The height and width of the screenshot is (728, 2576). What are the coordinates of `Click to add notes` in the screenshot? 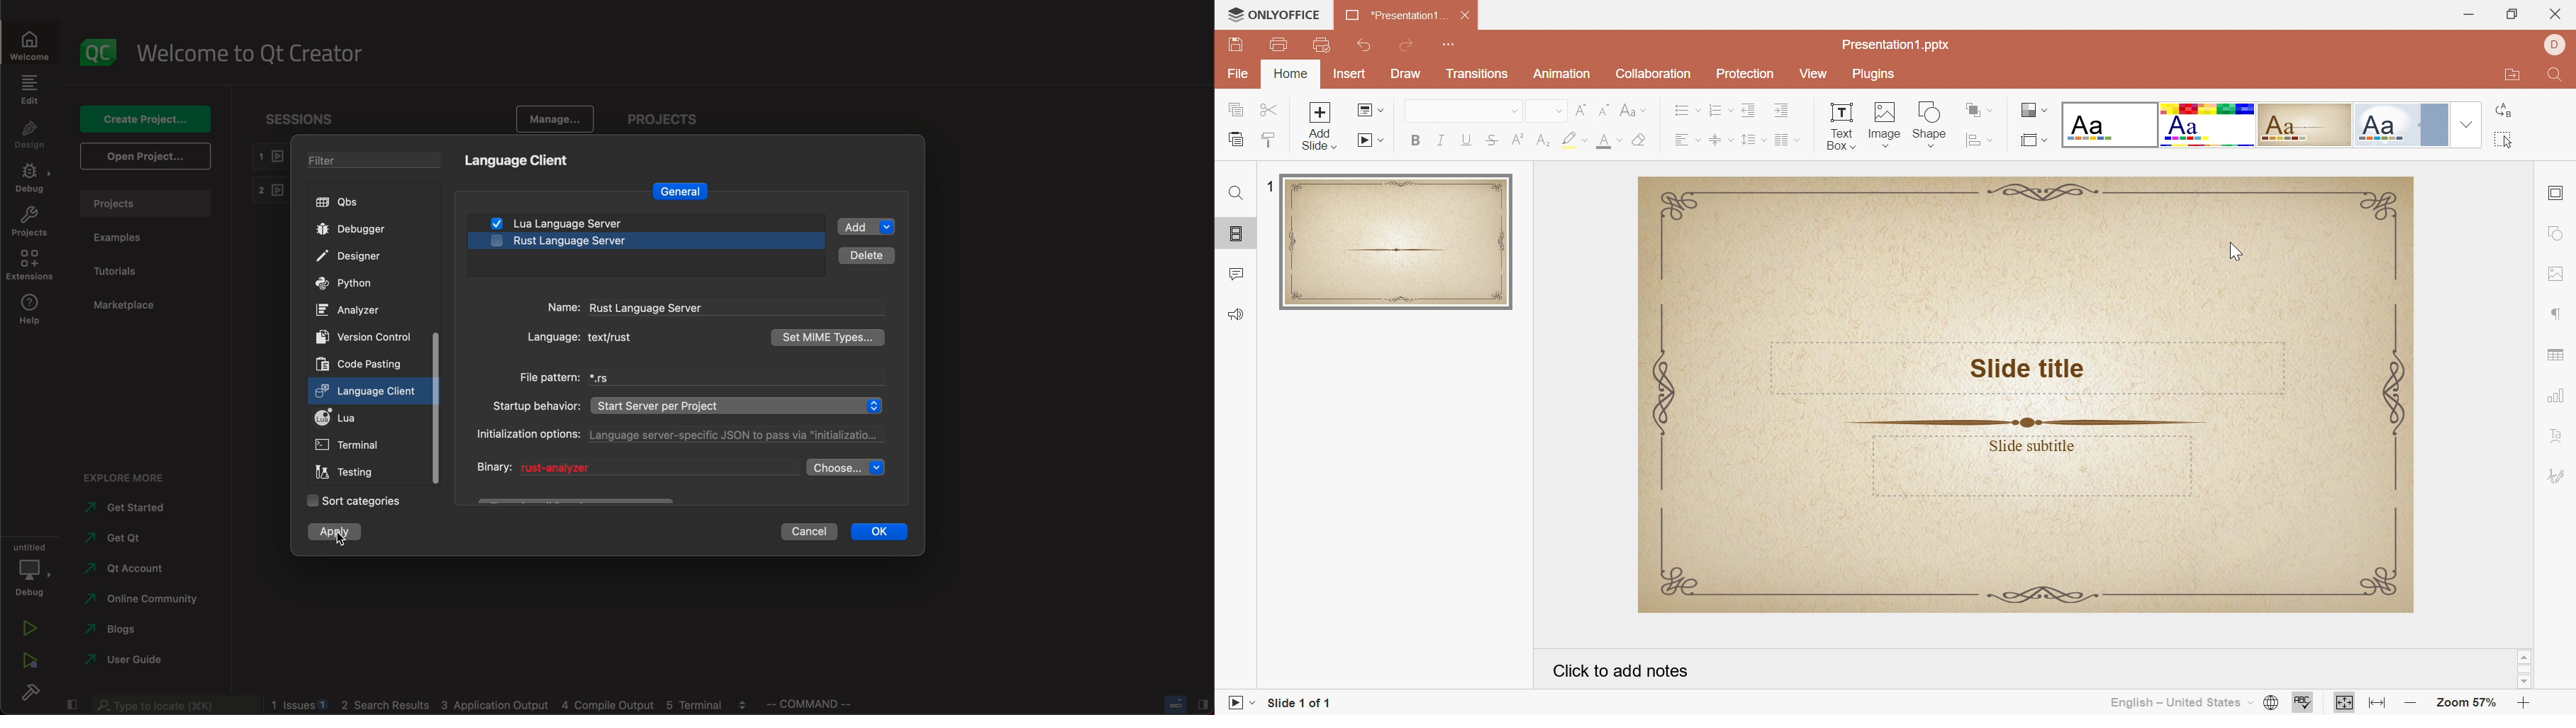 It's located at (1621, 669).